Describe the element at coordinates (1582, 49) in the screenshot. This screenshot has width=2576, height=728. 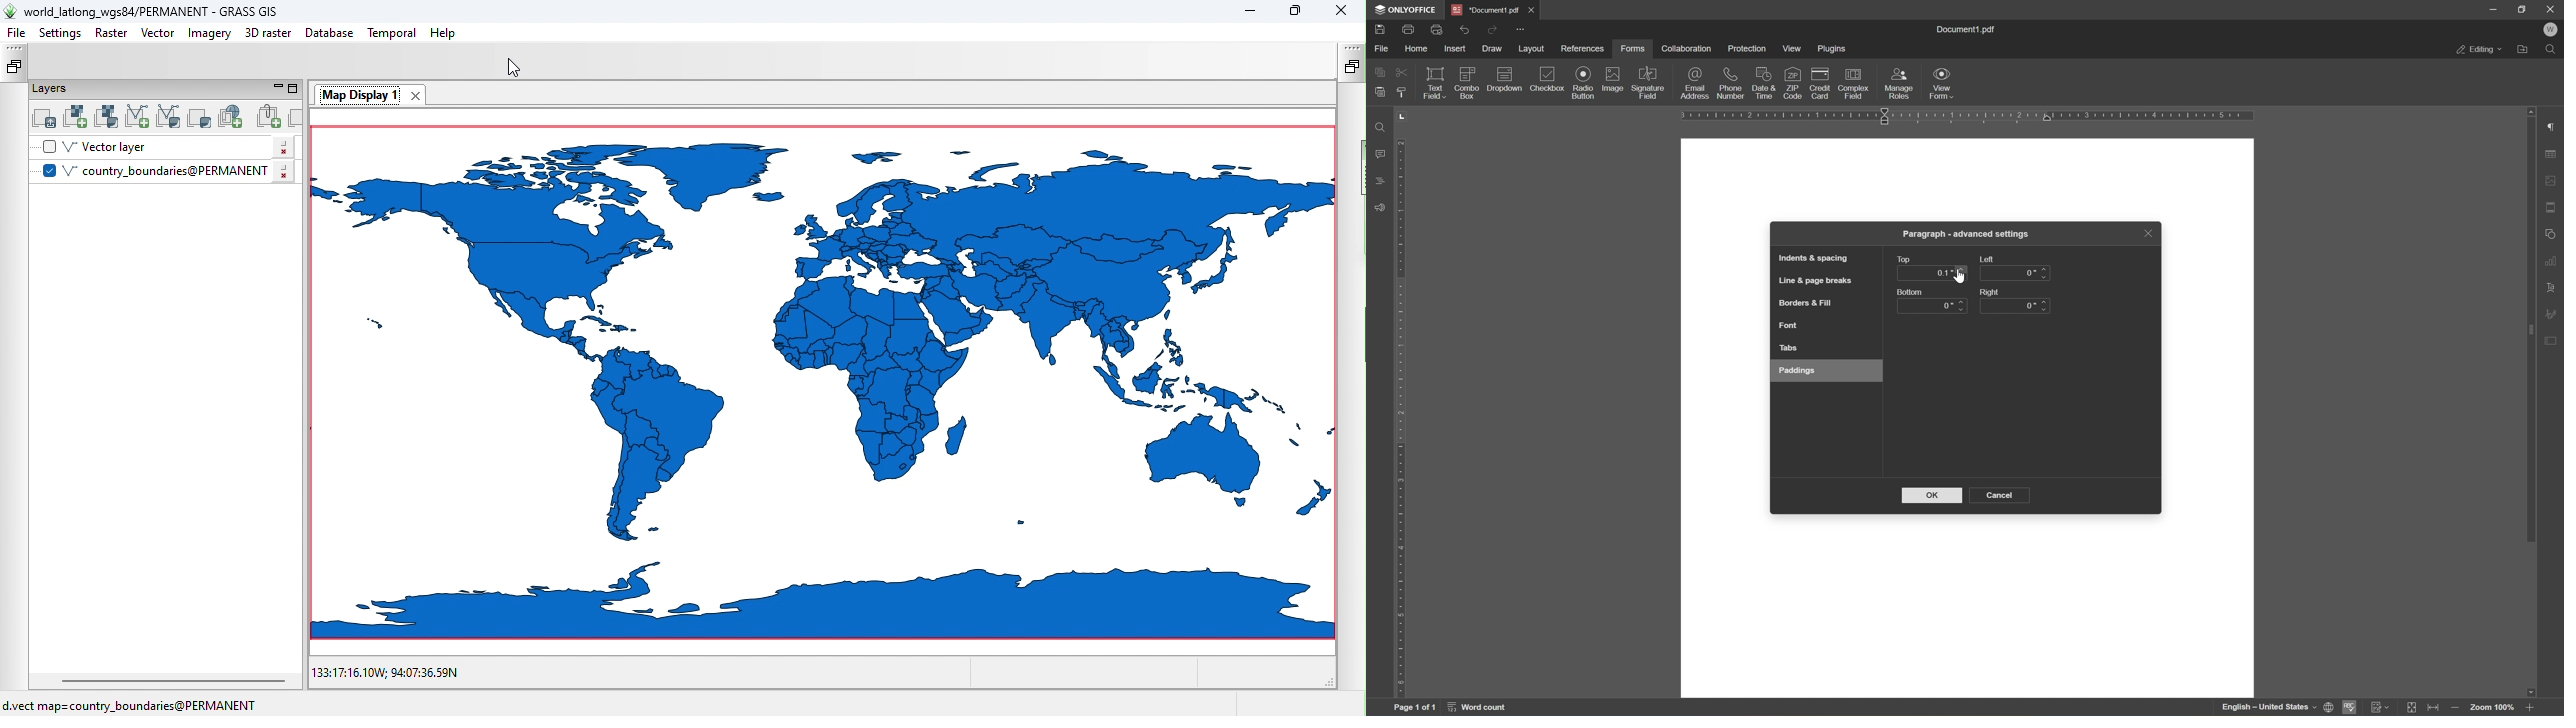
I see `references` at that location.